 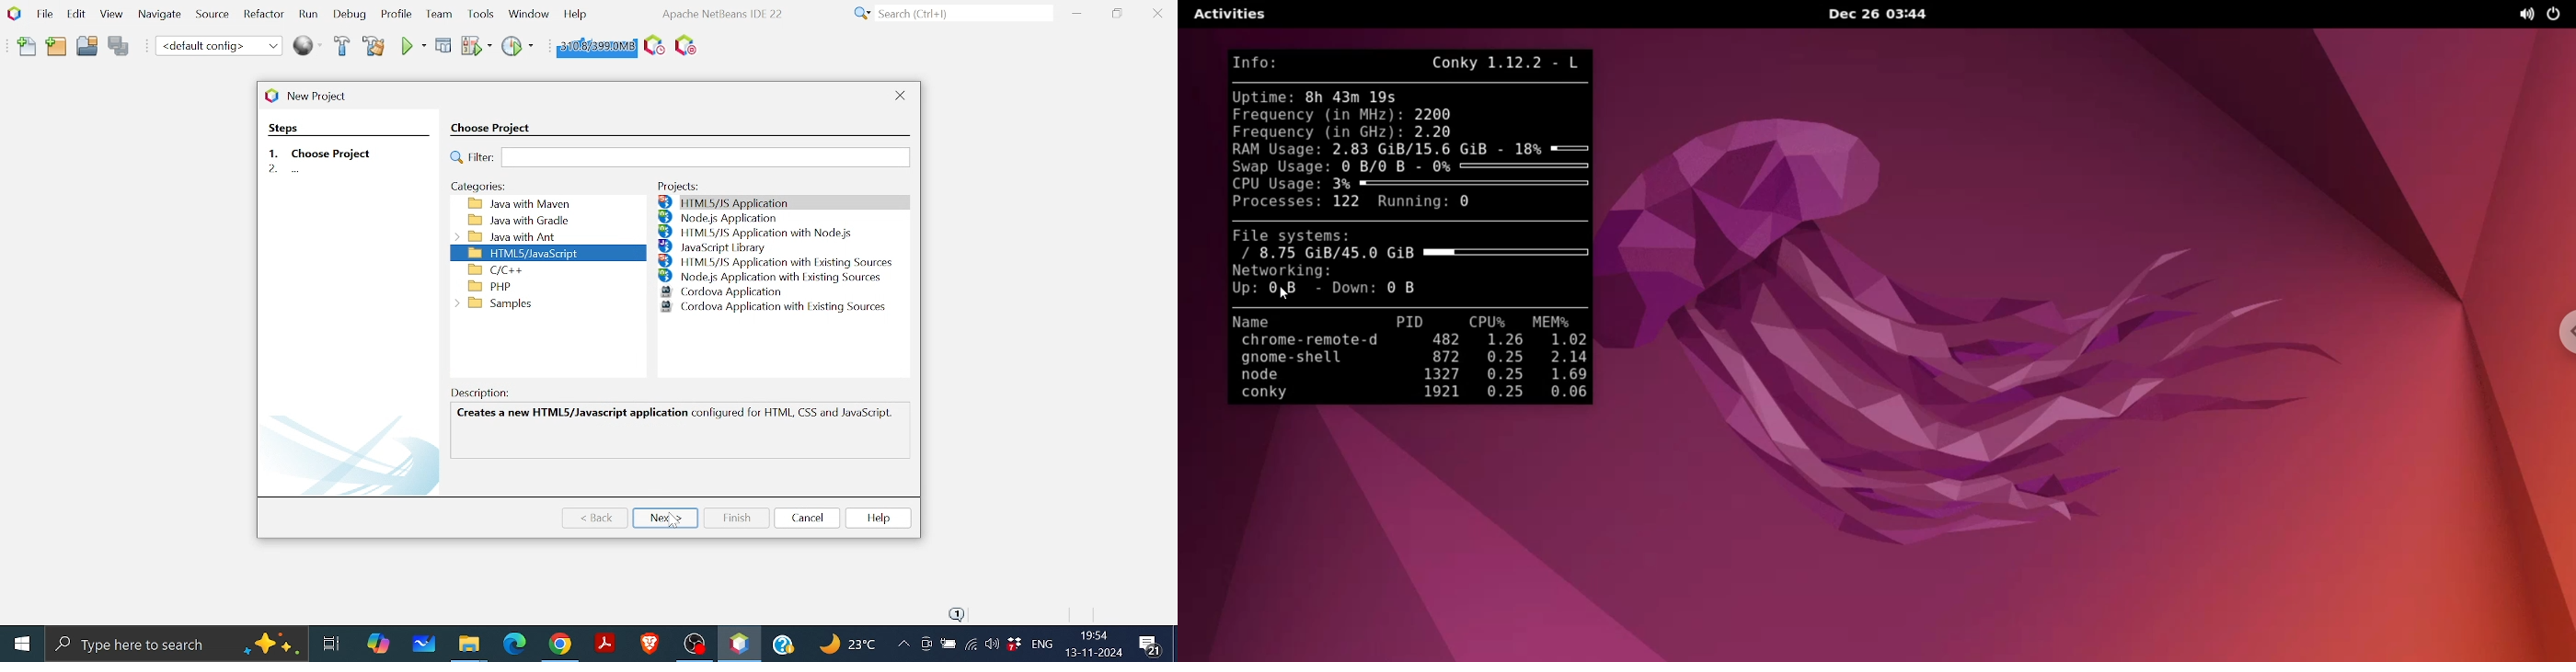 What do you see at coordinates (766, 201) in the screenshot?
I see `HTML5/JS Application` at bounding box center [766, 201].